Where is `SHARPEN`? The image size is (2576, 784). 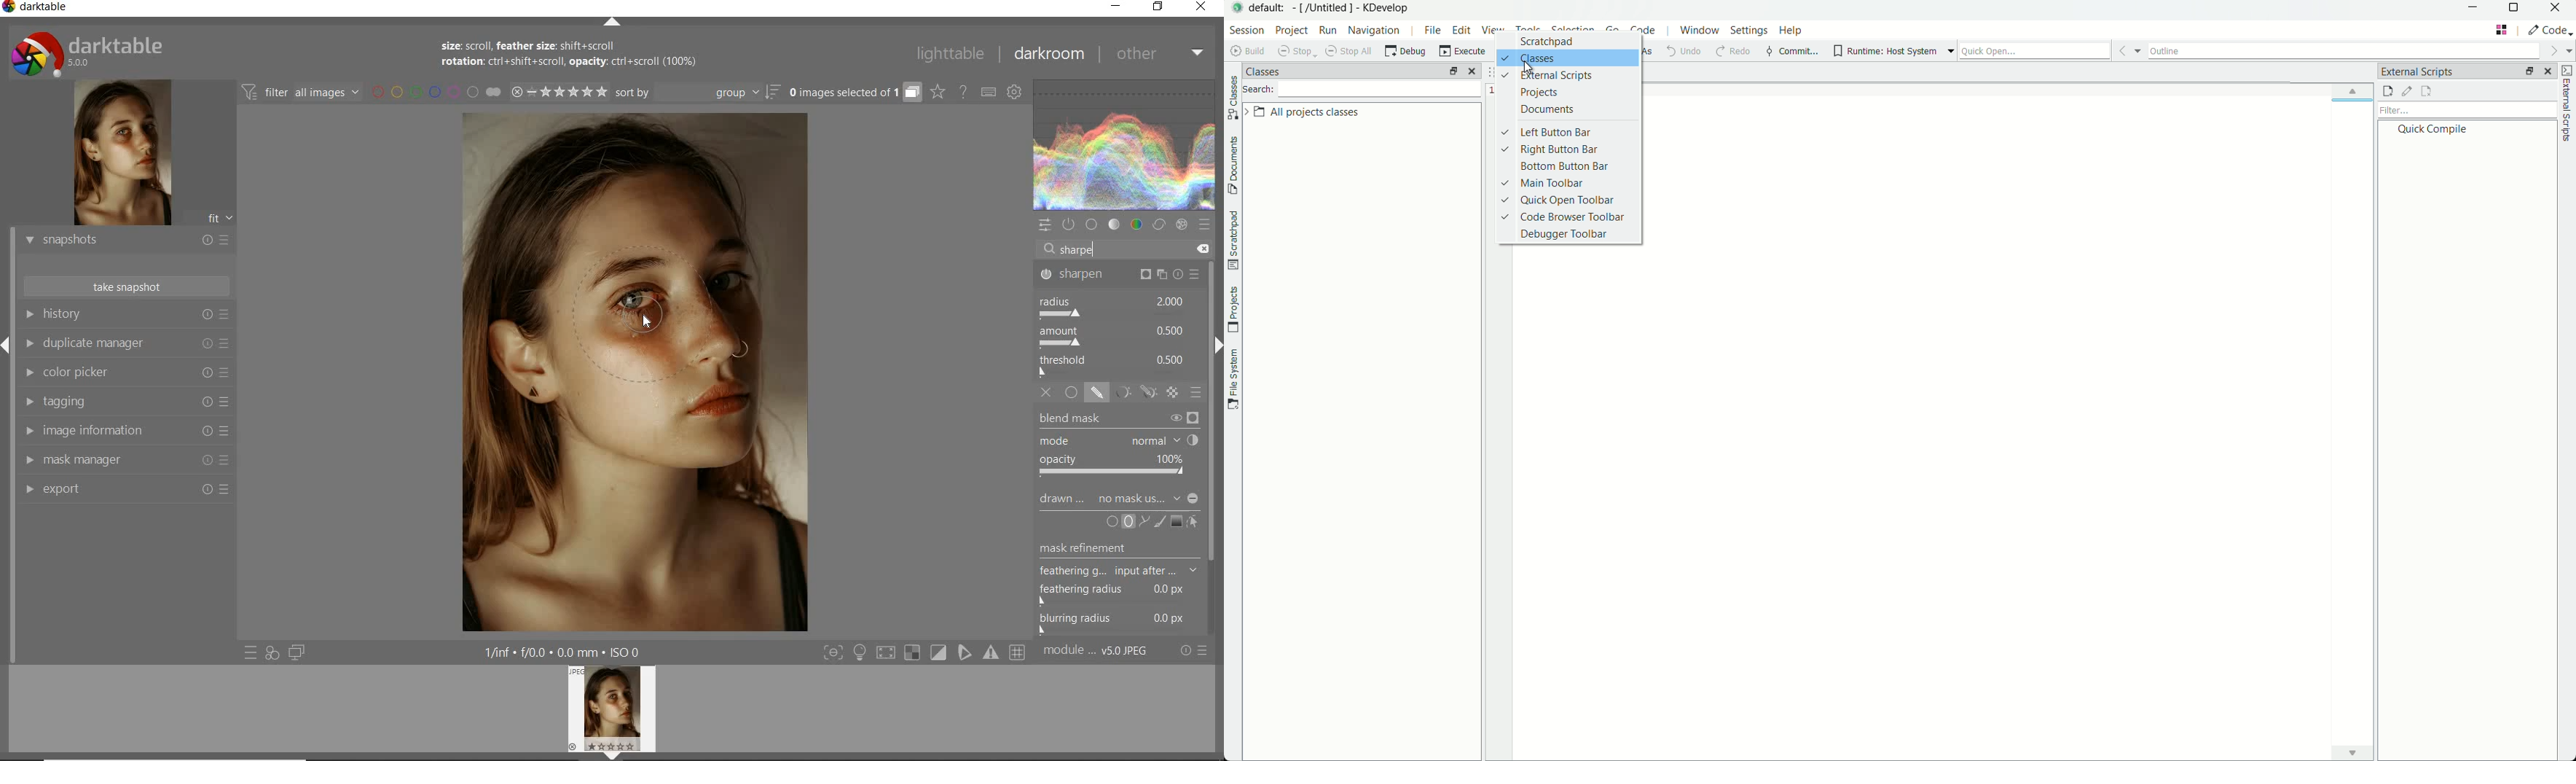 SHARPEN is located at coordinates (1120, 276).